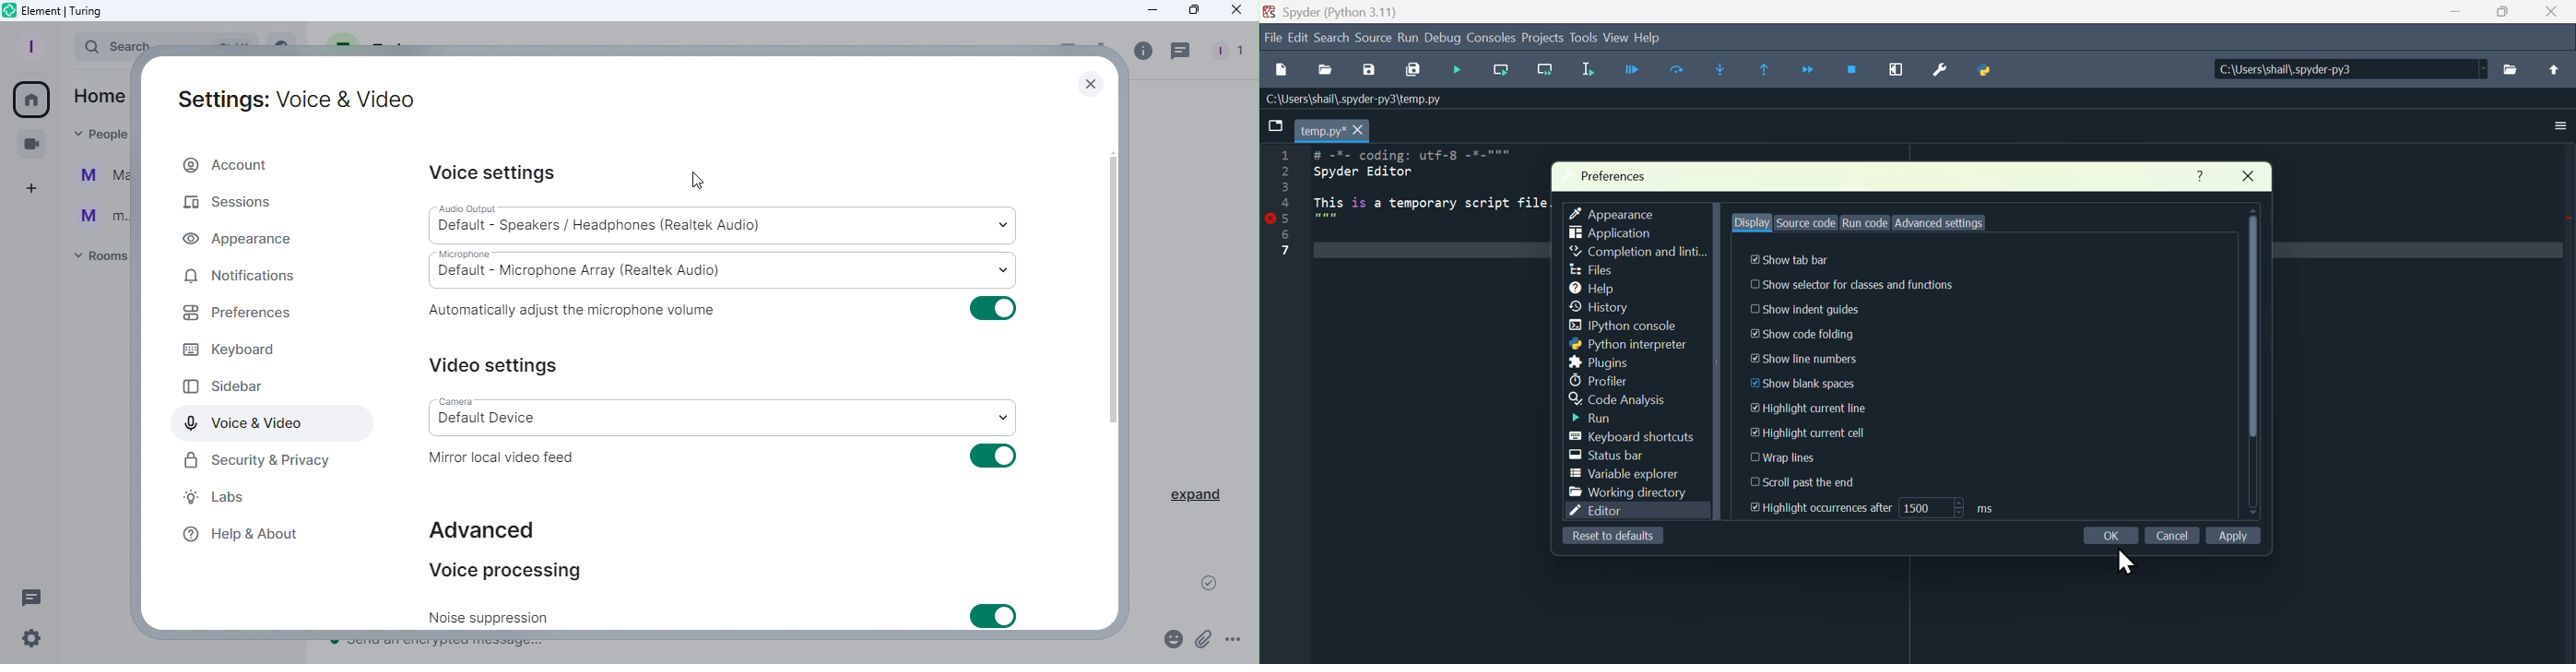 The width and height of the screenshot is (2576, 672). Describe the element at coordinates (1596, 419) in the screenshot. I see `` at that location.